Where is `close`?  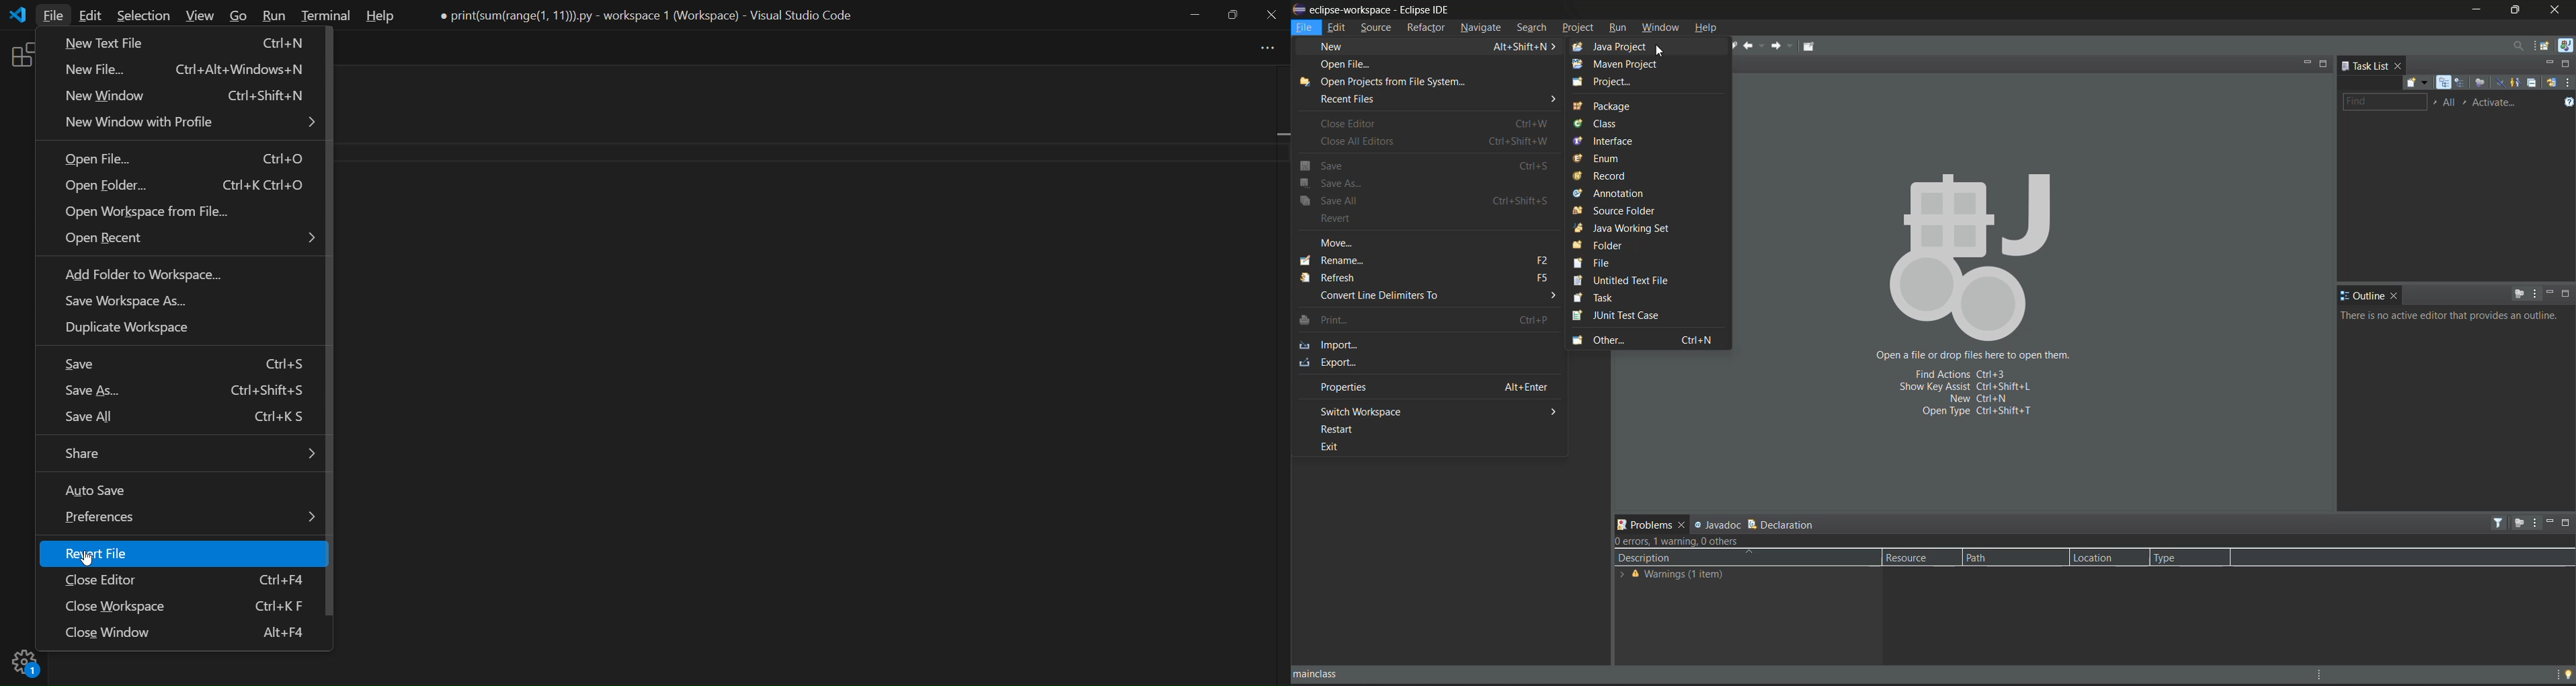
close is located at coordinates (2399, 65).